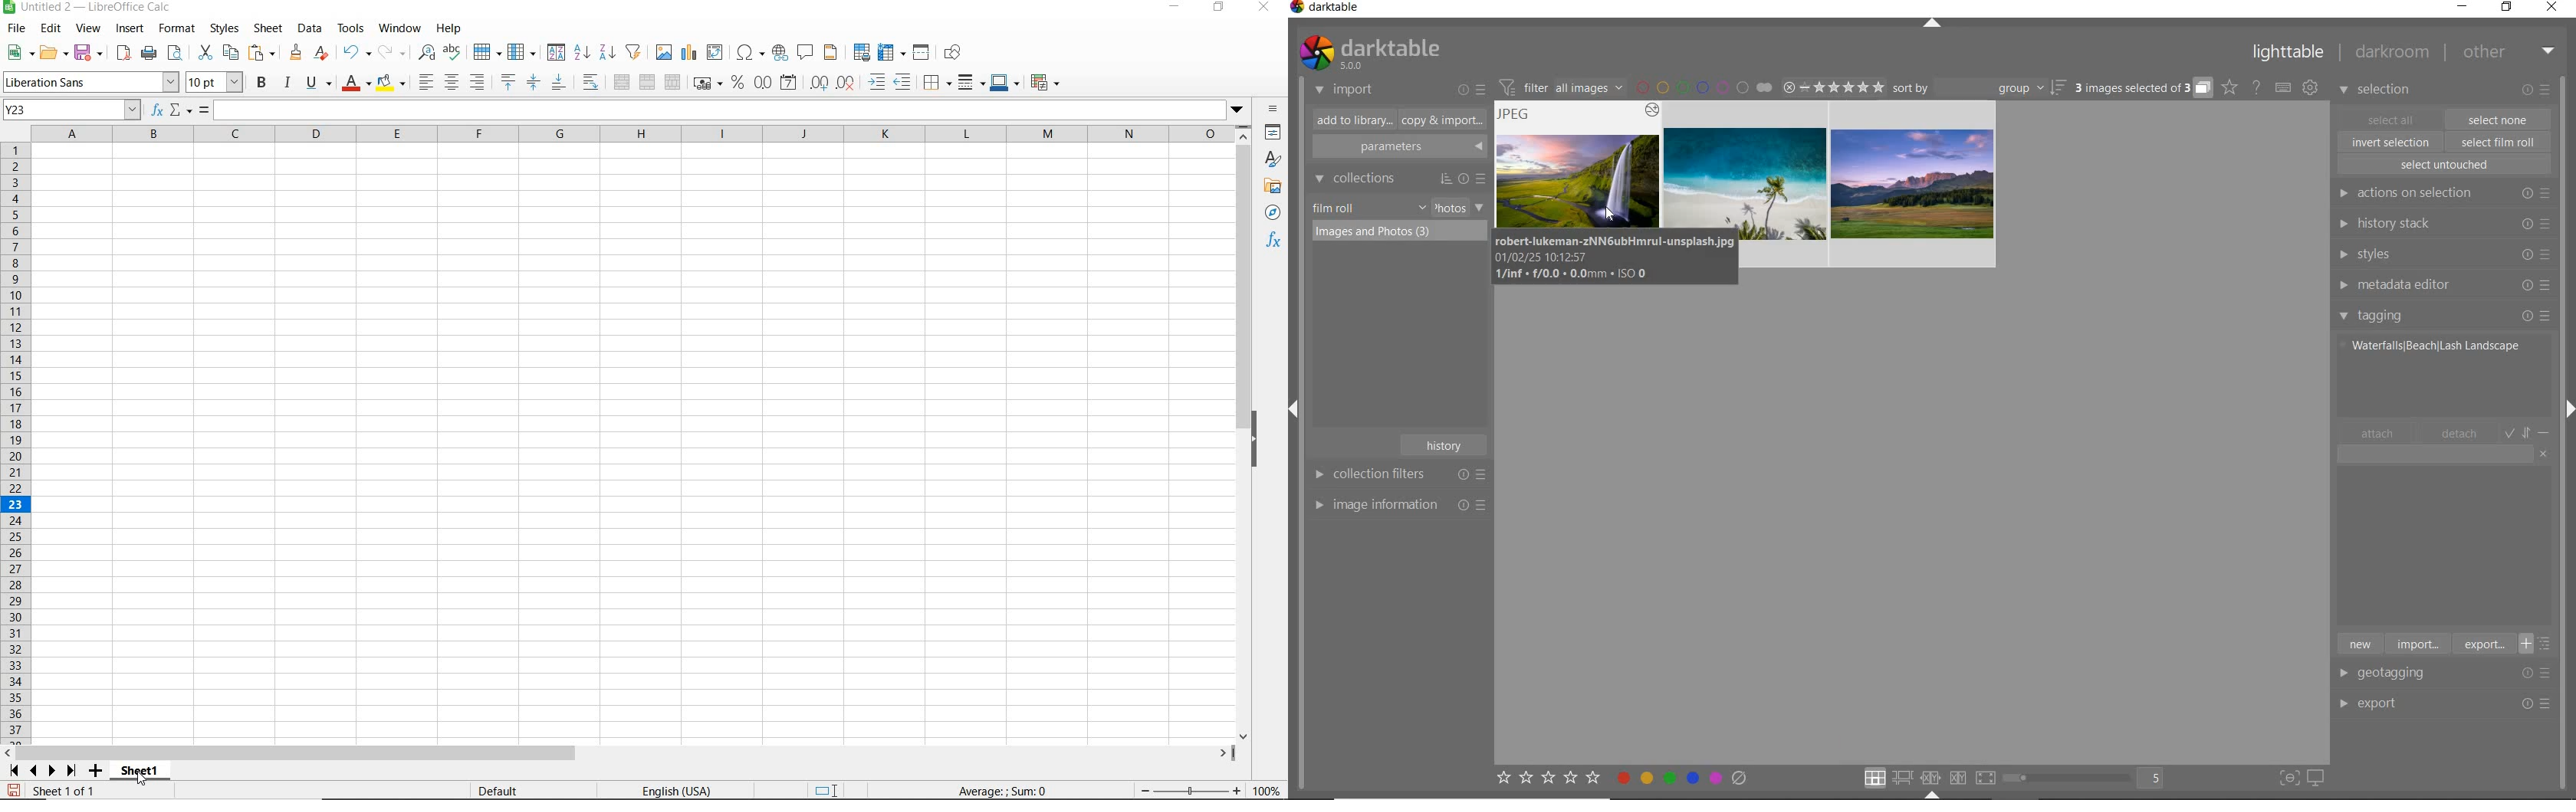 The height and width of the screenshot is (812, 2576). I want to click on images, so click(1746, 145).